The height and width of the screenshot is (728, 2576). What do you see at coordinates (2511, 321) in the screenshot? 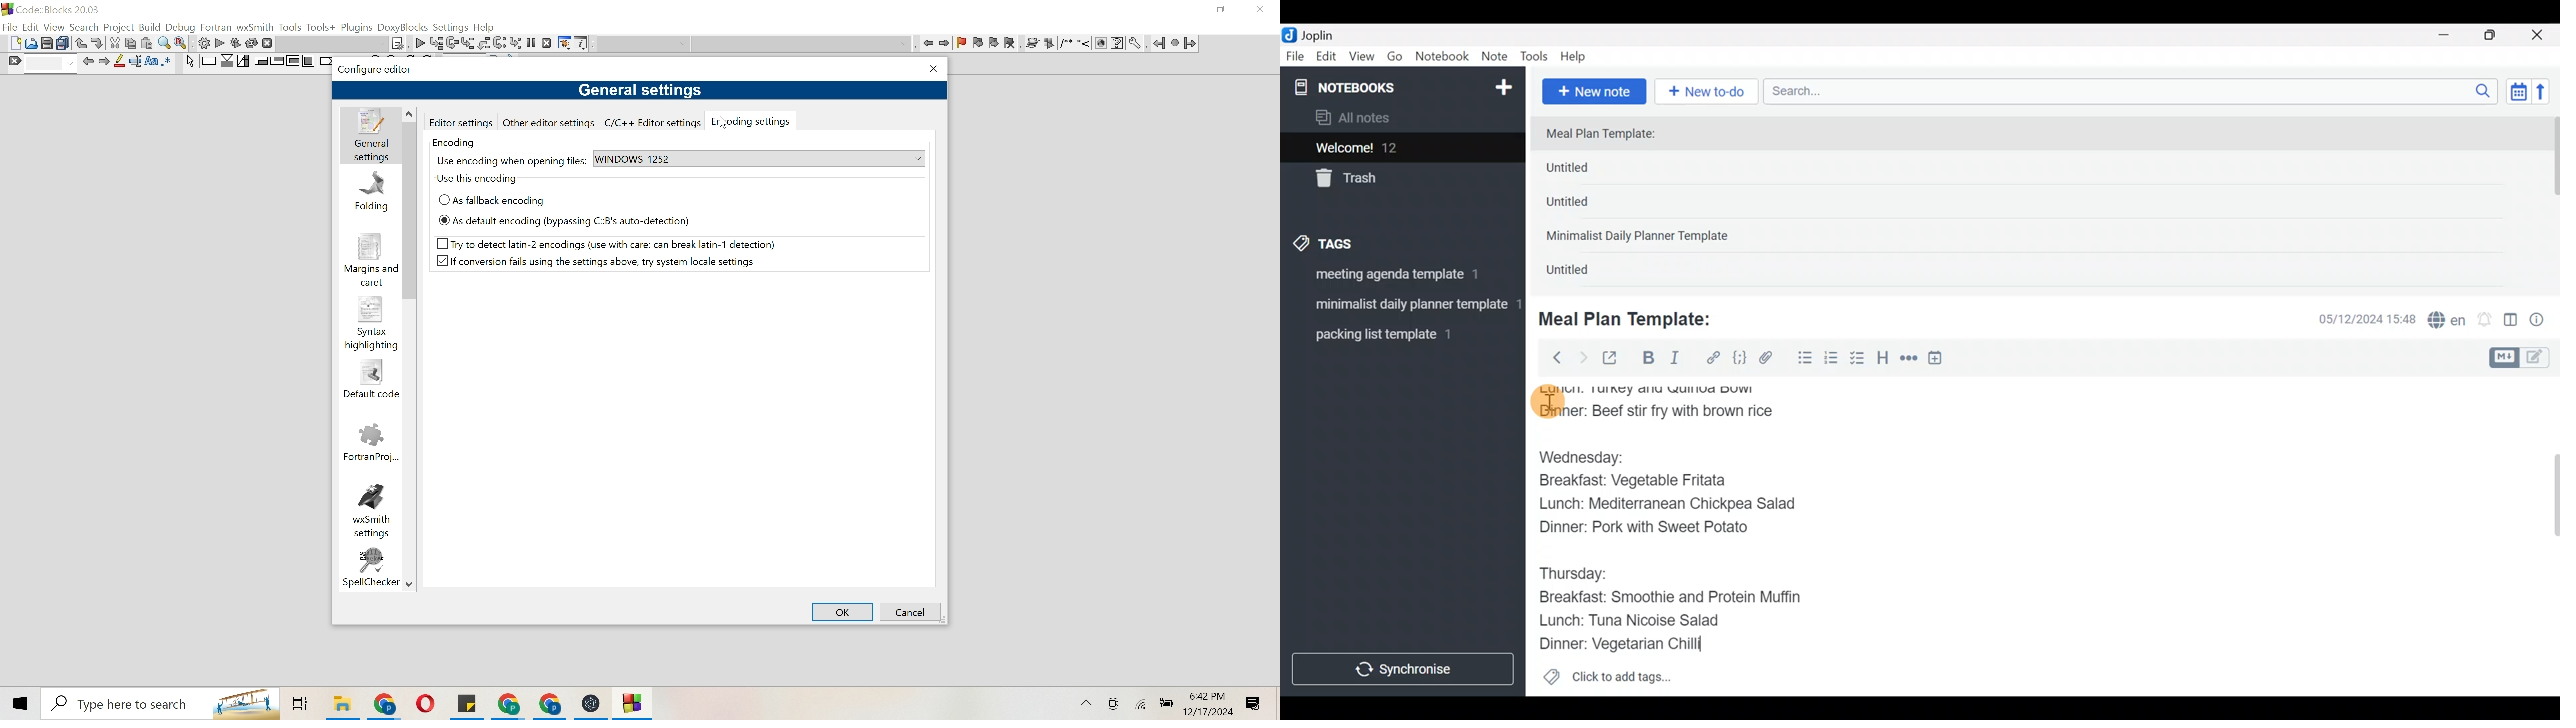
I see `Toggle editor layout` at bounding box center [2511, 321].